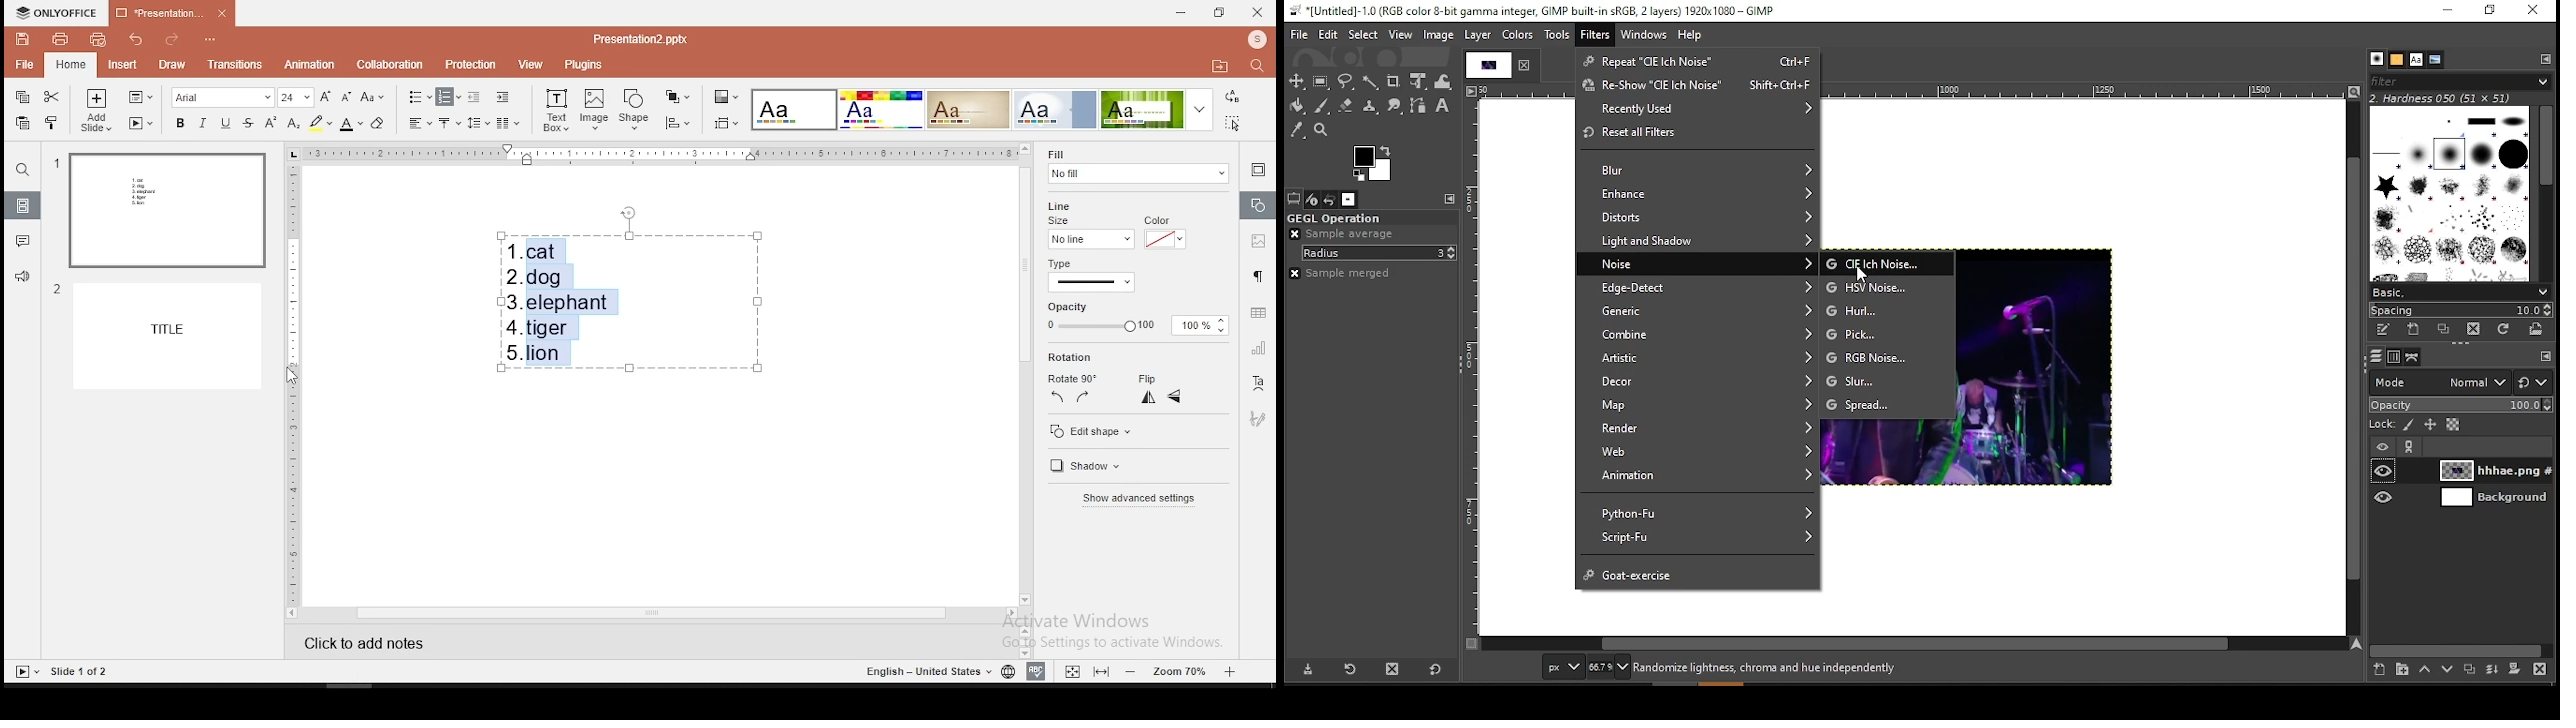 This screenshot has width=2576, height=728. What do you see at coordinates (1259, 384) in the screenshot?
I see `text art tool` at bounding box center [1259, 384].